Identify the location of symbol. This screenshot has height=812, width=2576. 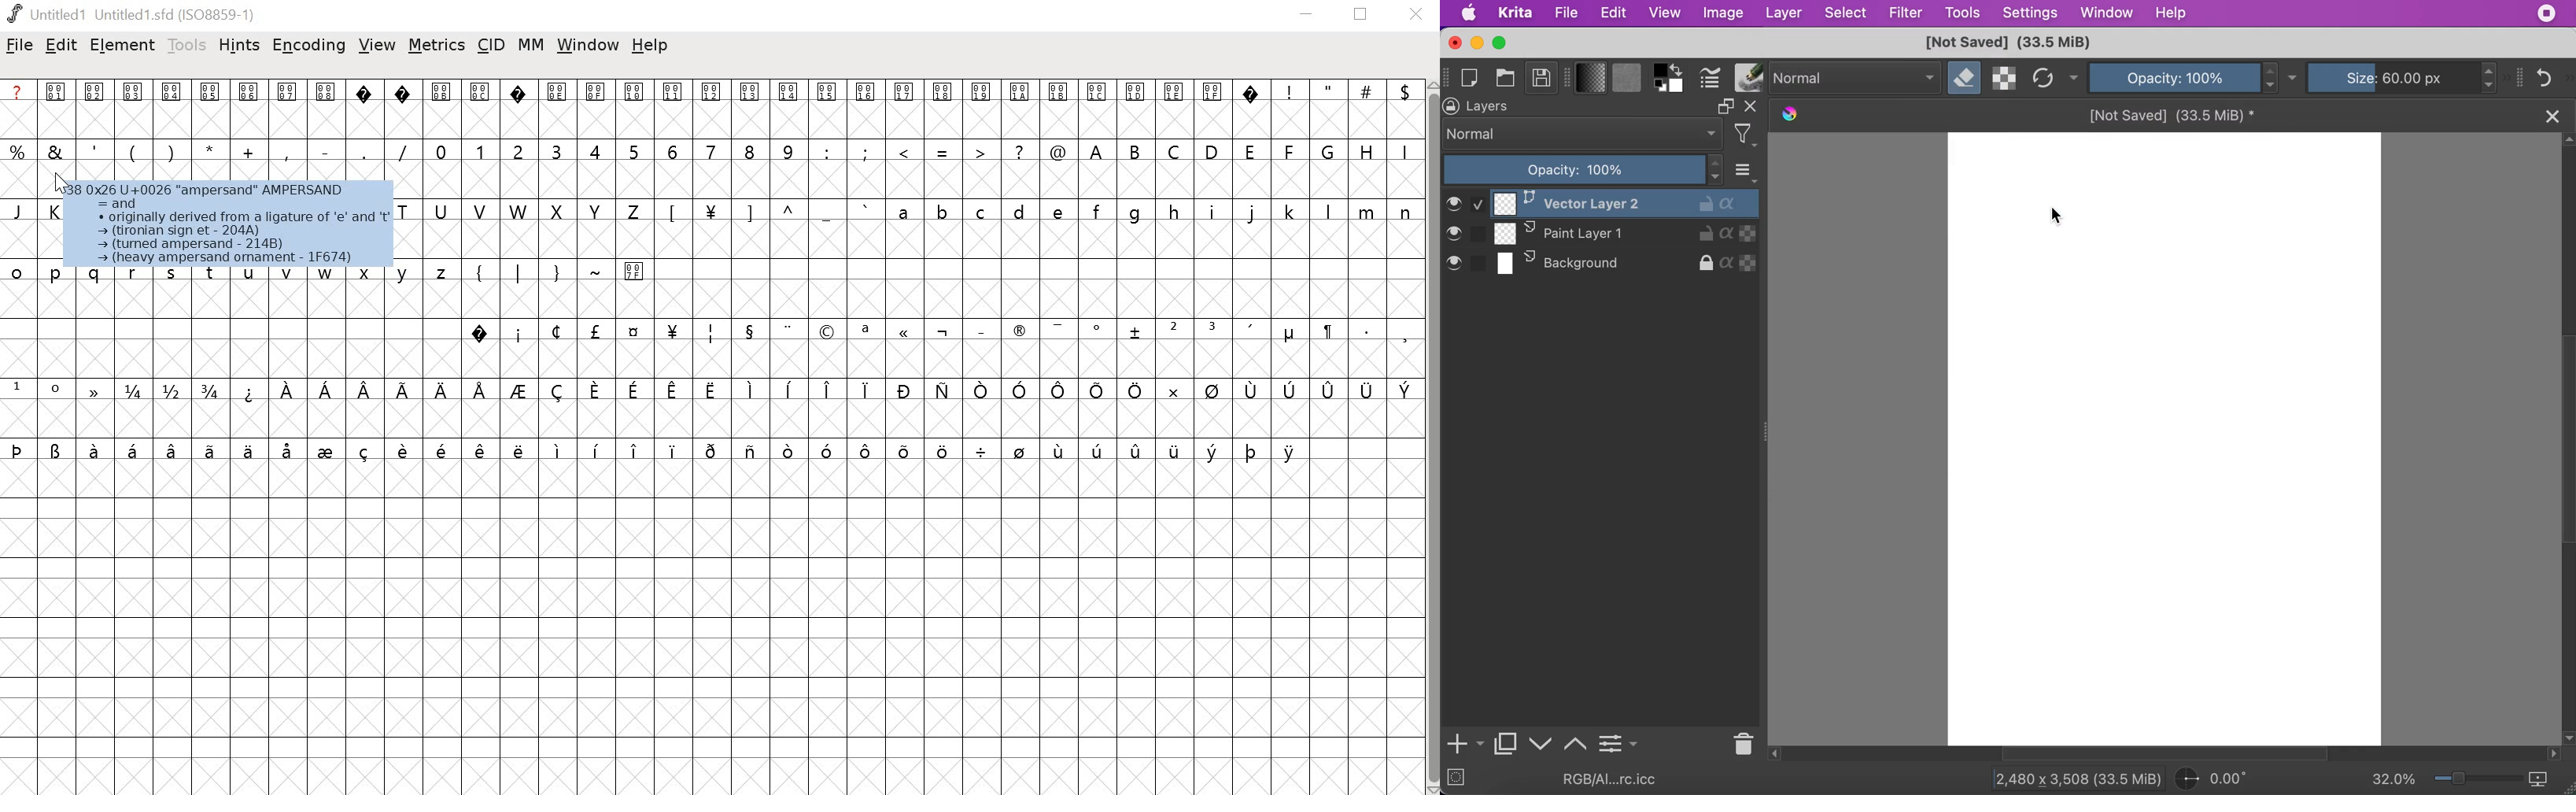
(287, 390).